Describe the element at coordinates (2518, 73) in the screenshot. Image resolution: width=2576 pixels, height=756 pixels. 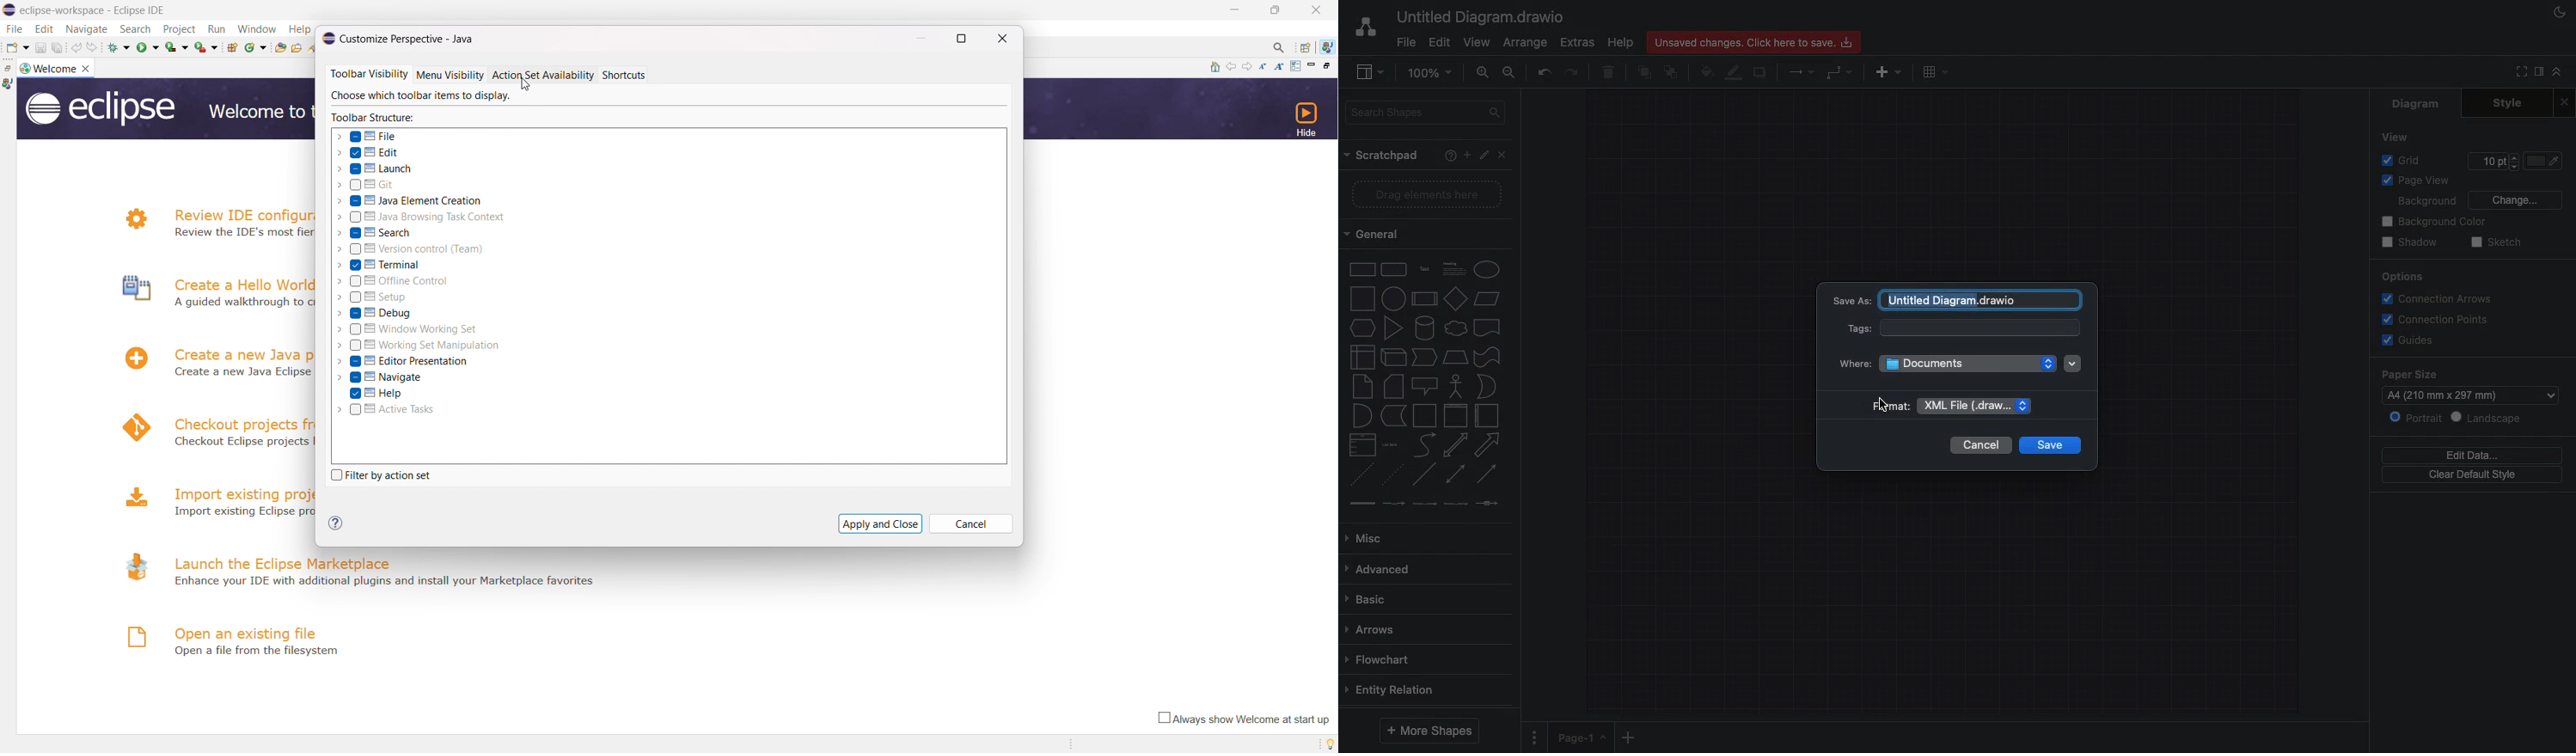
I see `Fullscreen` at that location.